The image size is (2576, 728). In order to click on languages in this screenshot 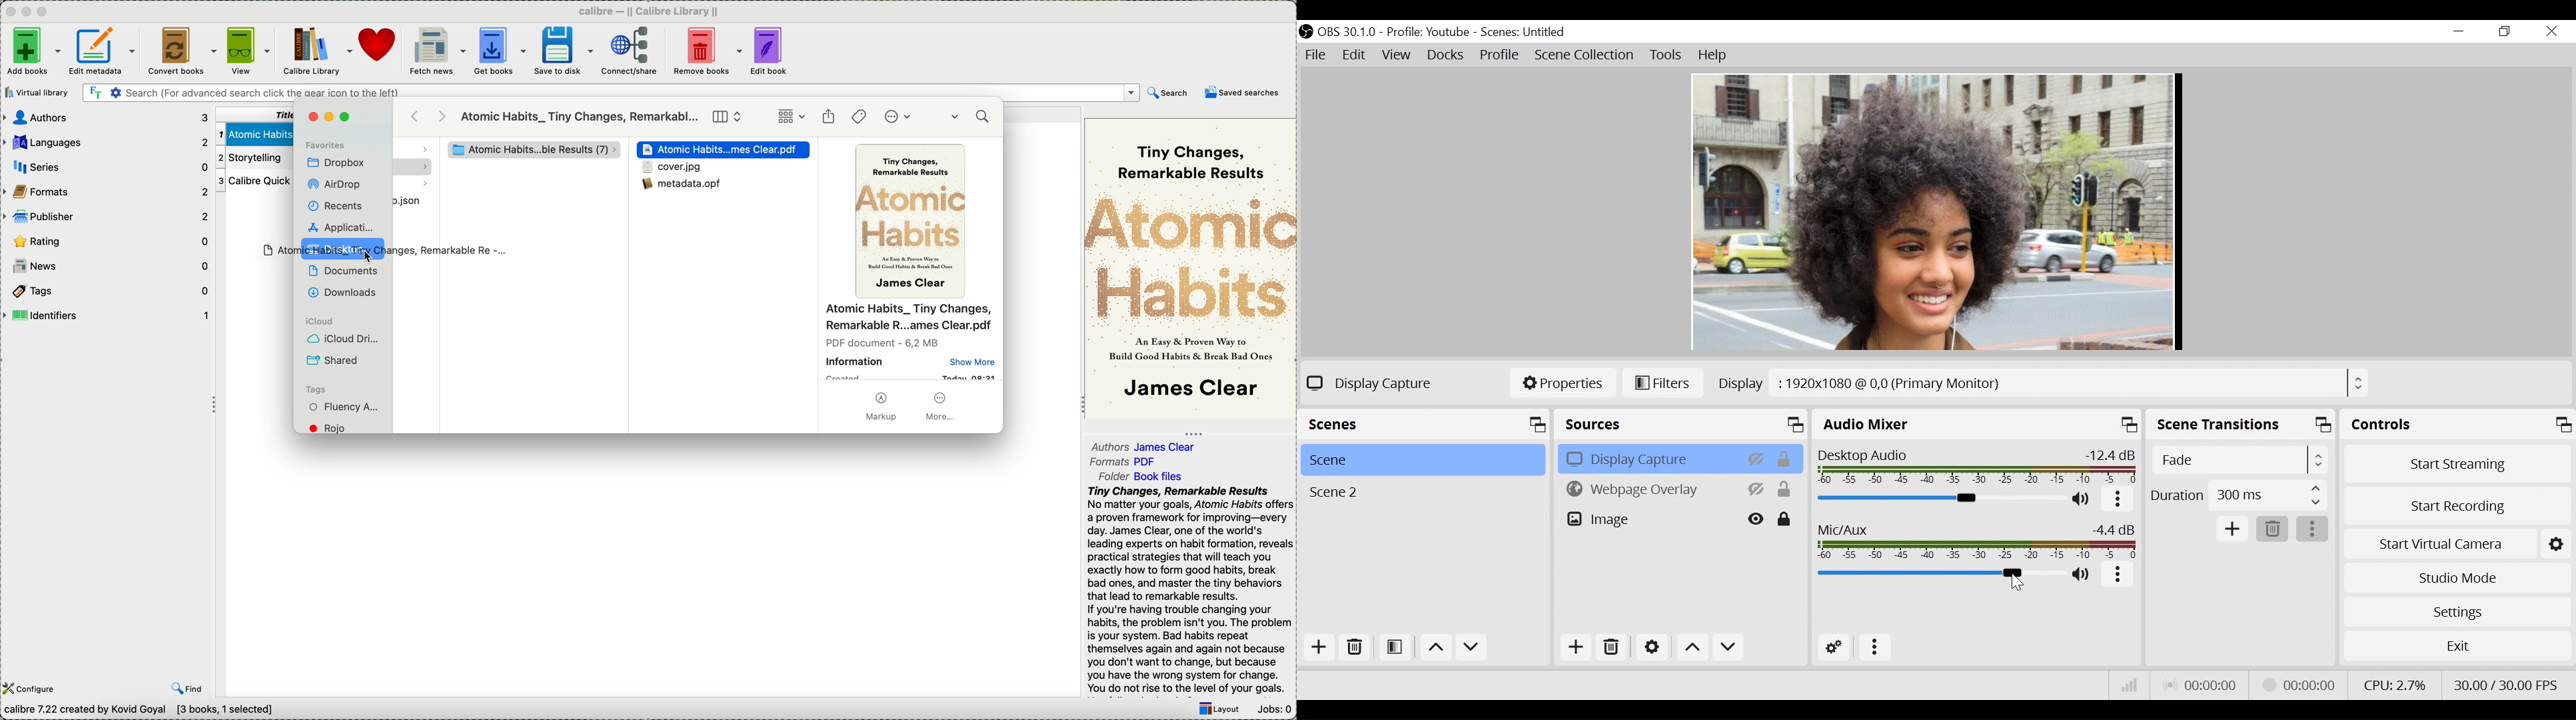, I will do `click(106, 140)`.